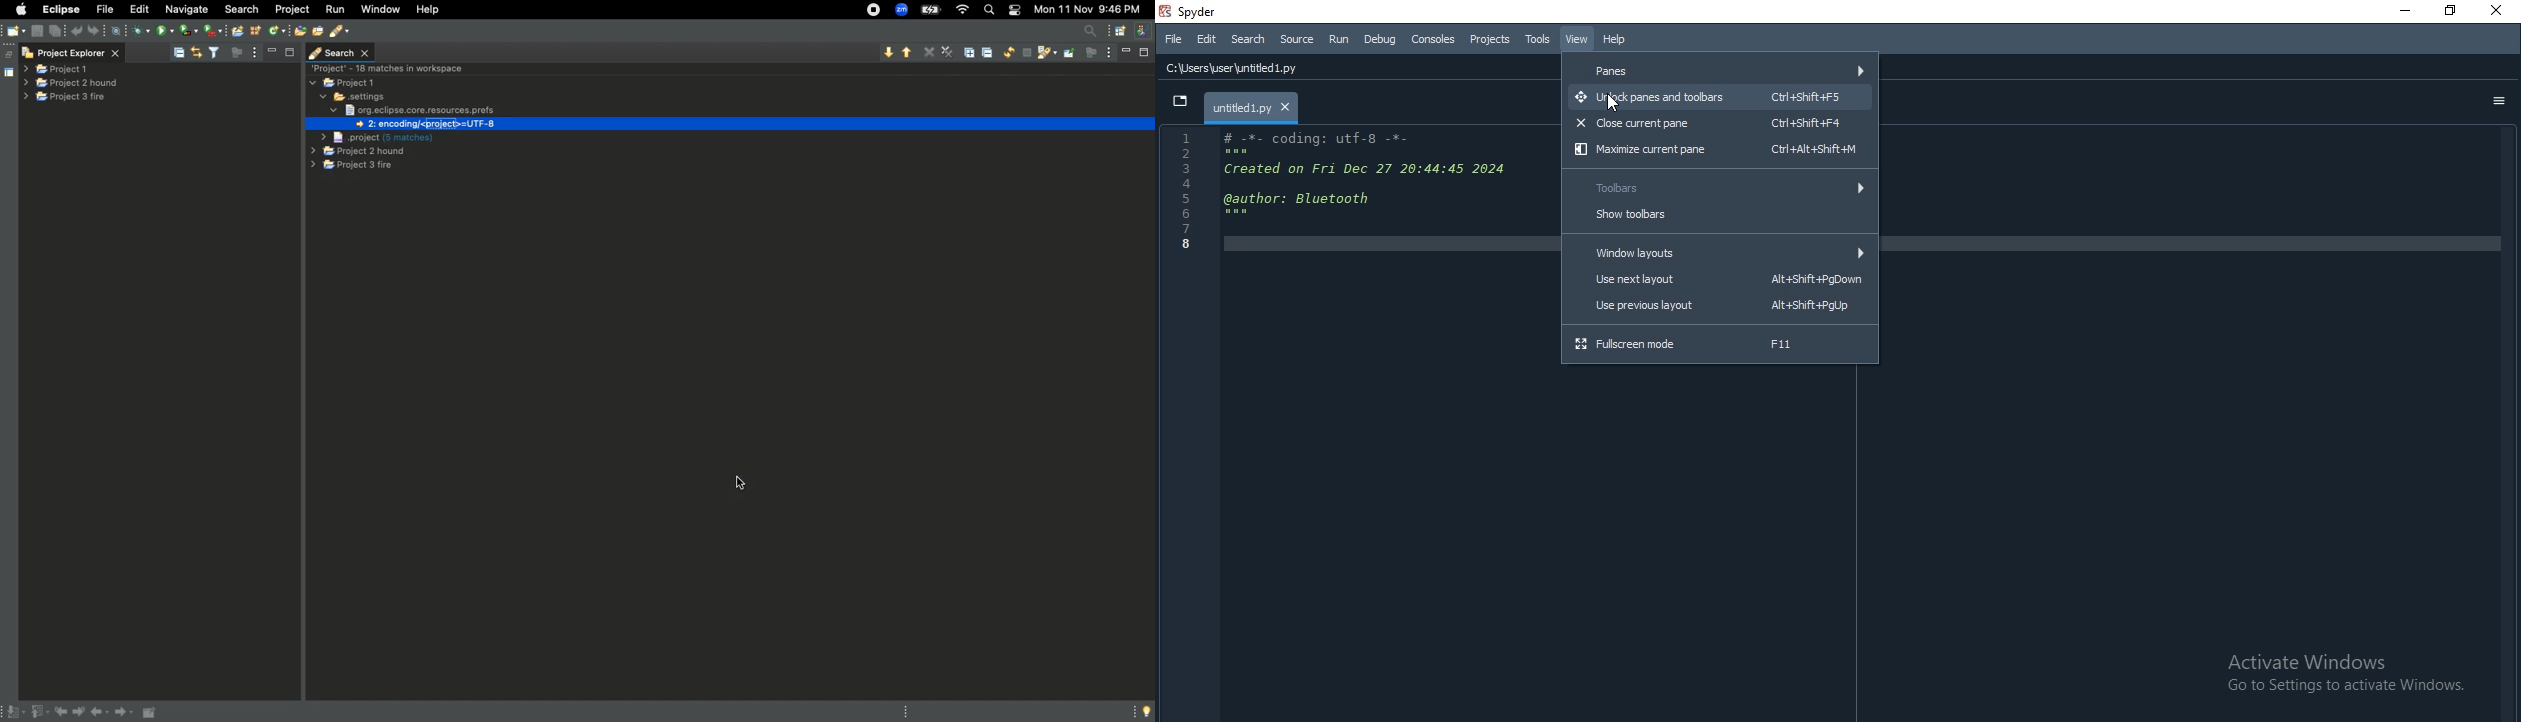 This screenshot has height=728, width=2548. What do you see at coordinates (71, 83) in the screenshot?
I see `Project 2 hound` at bounding box center [71, 83].